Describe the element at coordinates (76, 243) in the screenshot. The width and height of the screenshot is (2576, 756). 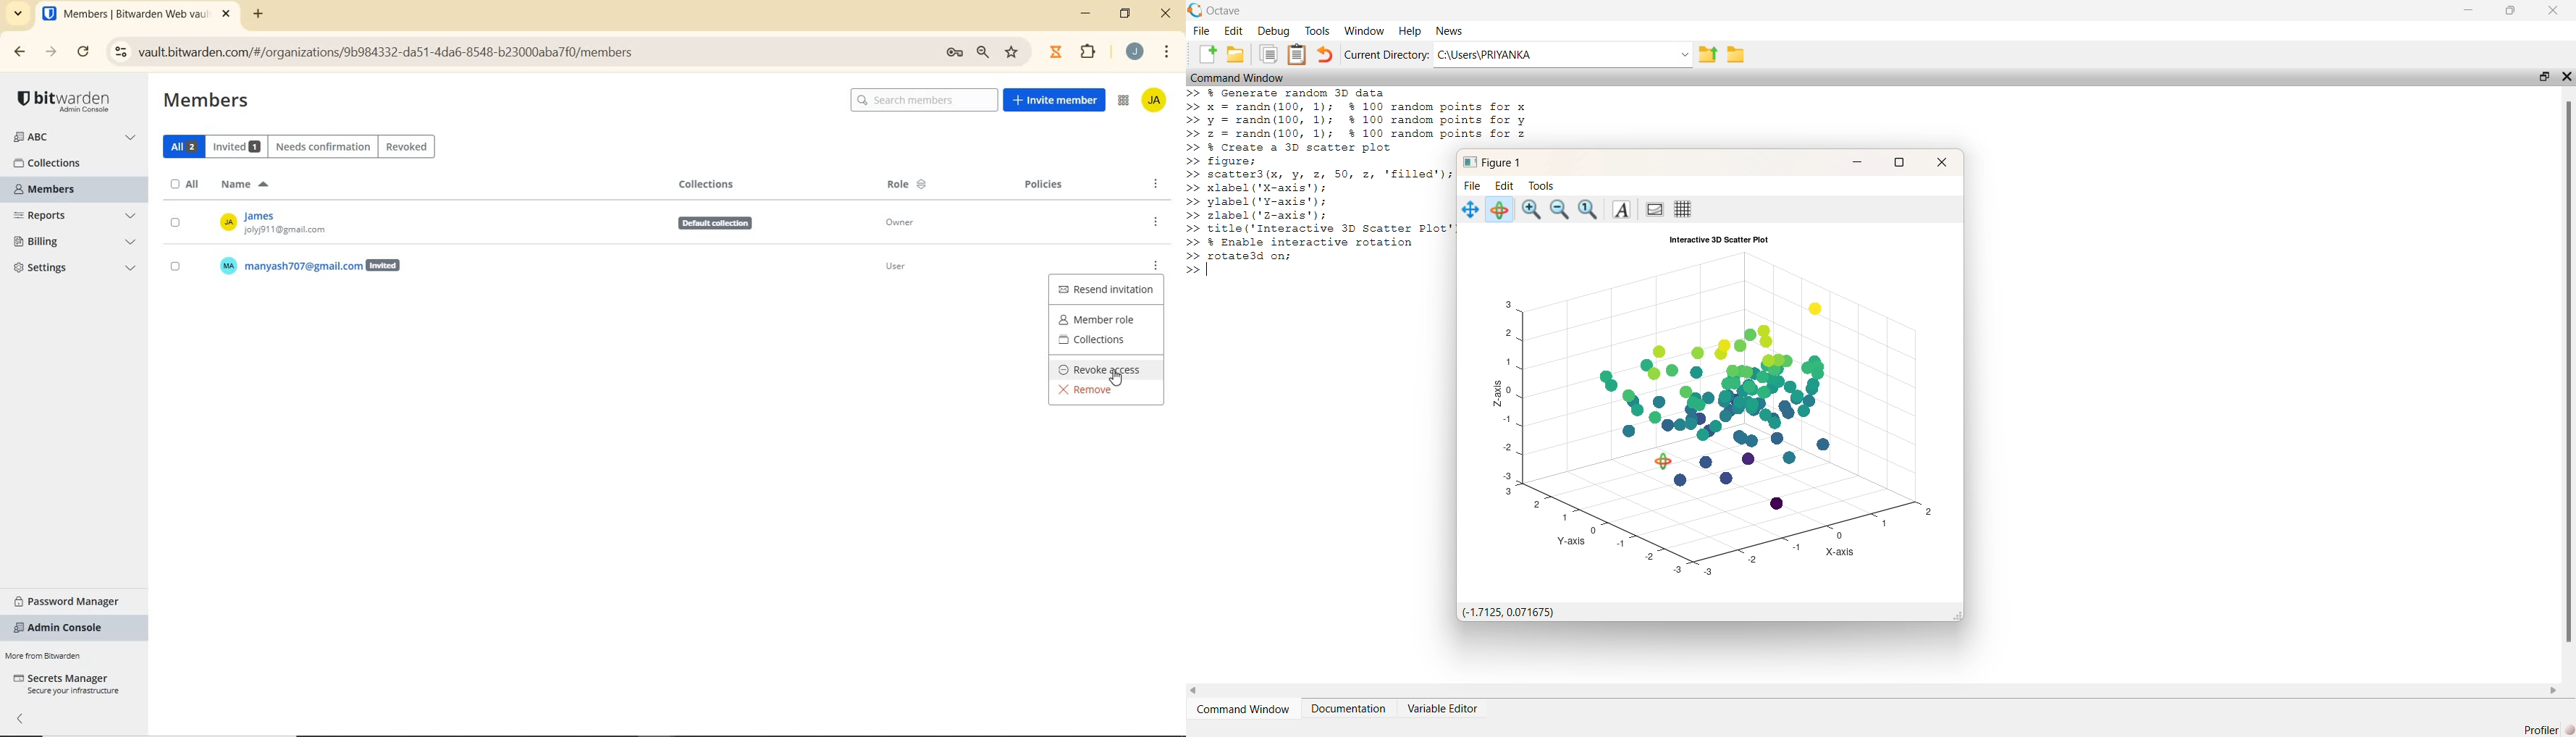
I see `BILLING` at that location.